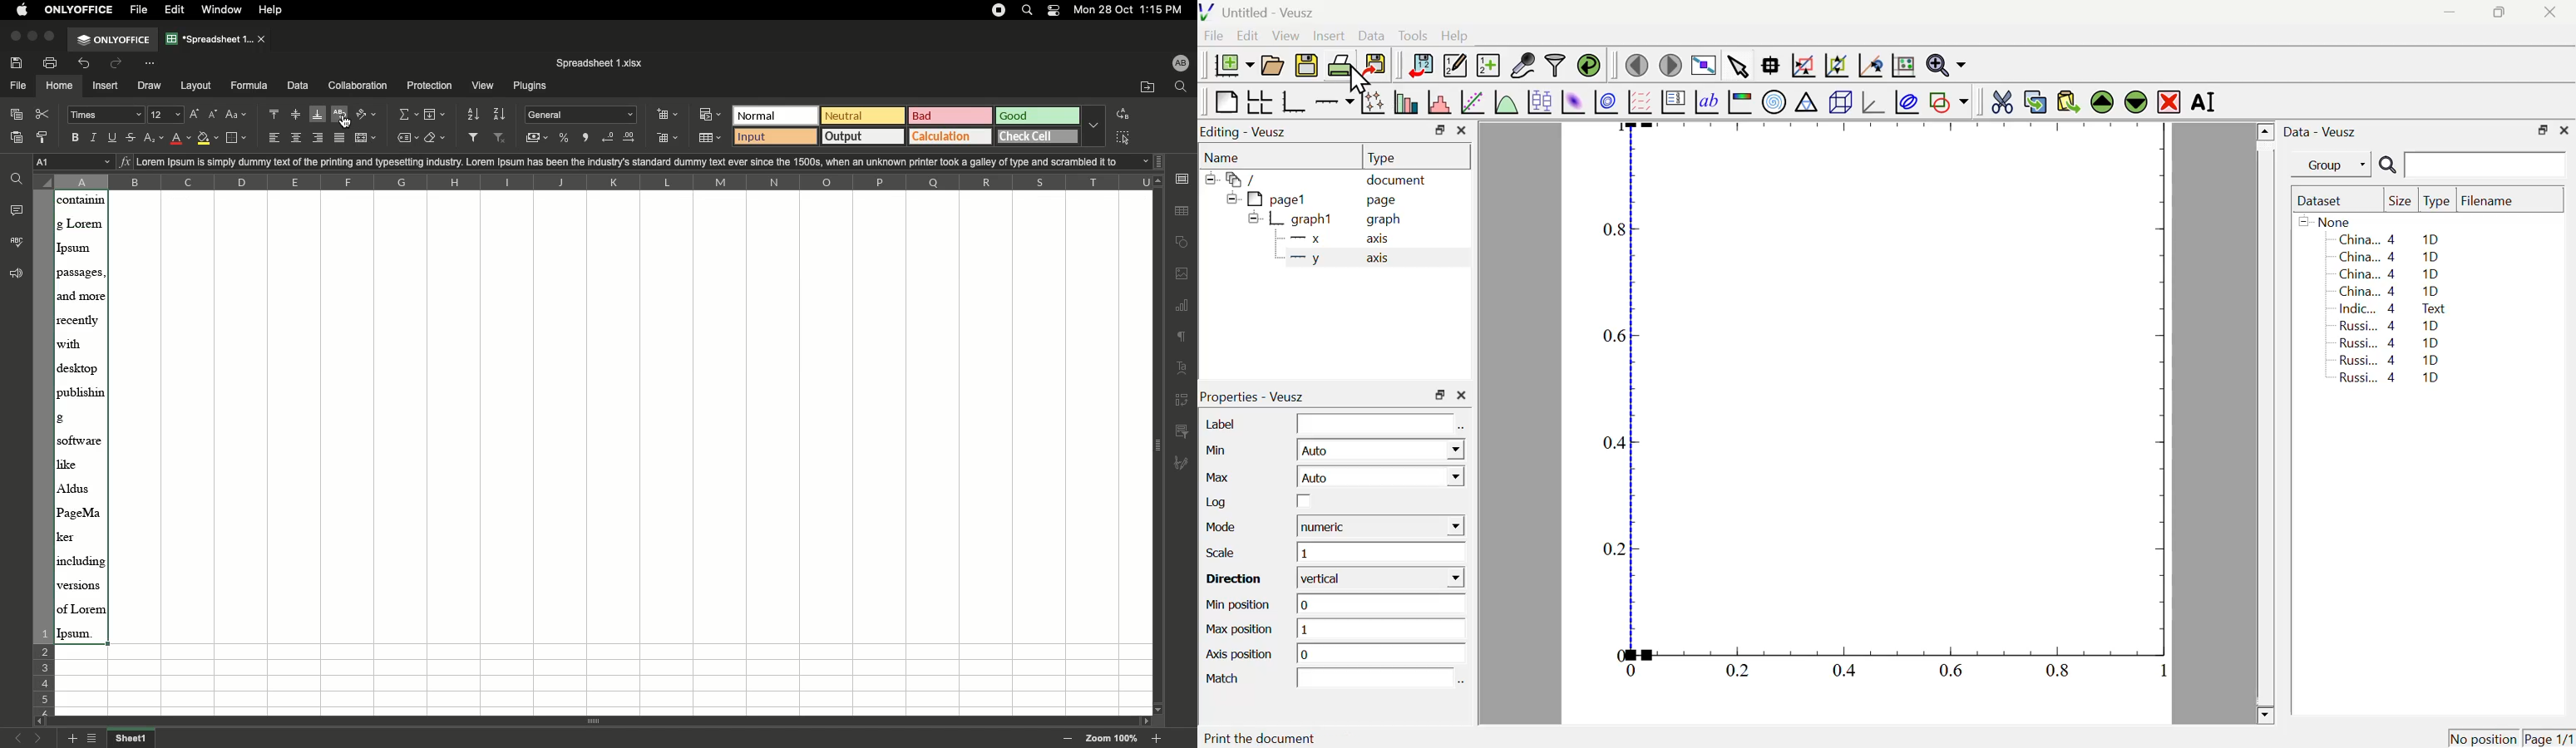  What do you see at coordinates (225, 10) in the screenshot?
I see `Window` at bounding box center [225, 10].